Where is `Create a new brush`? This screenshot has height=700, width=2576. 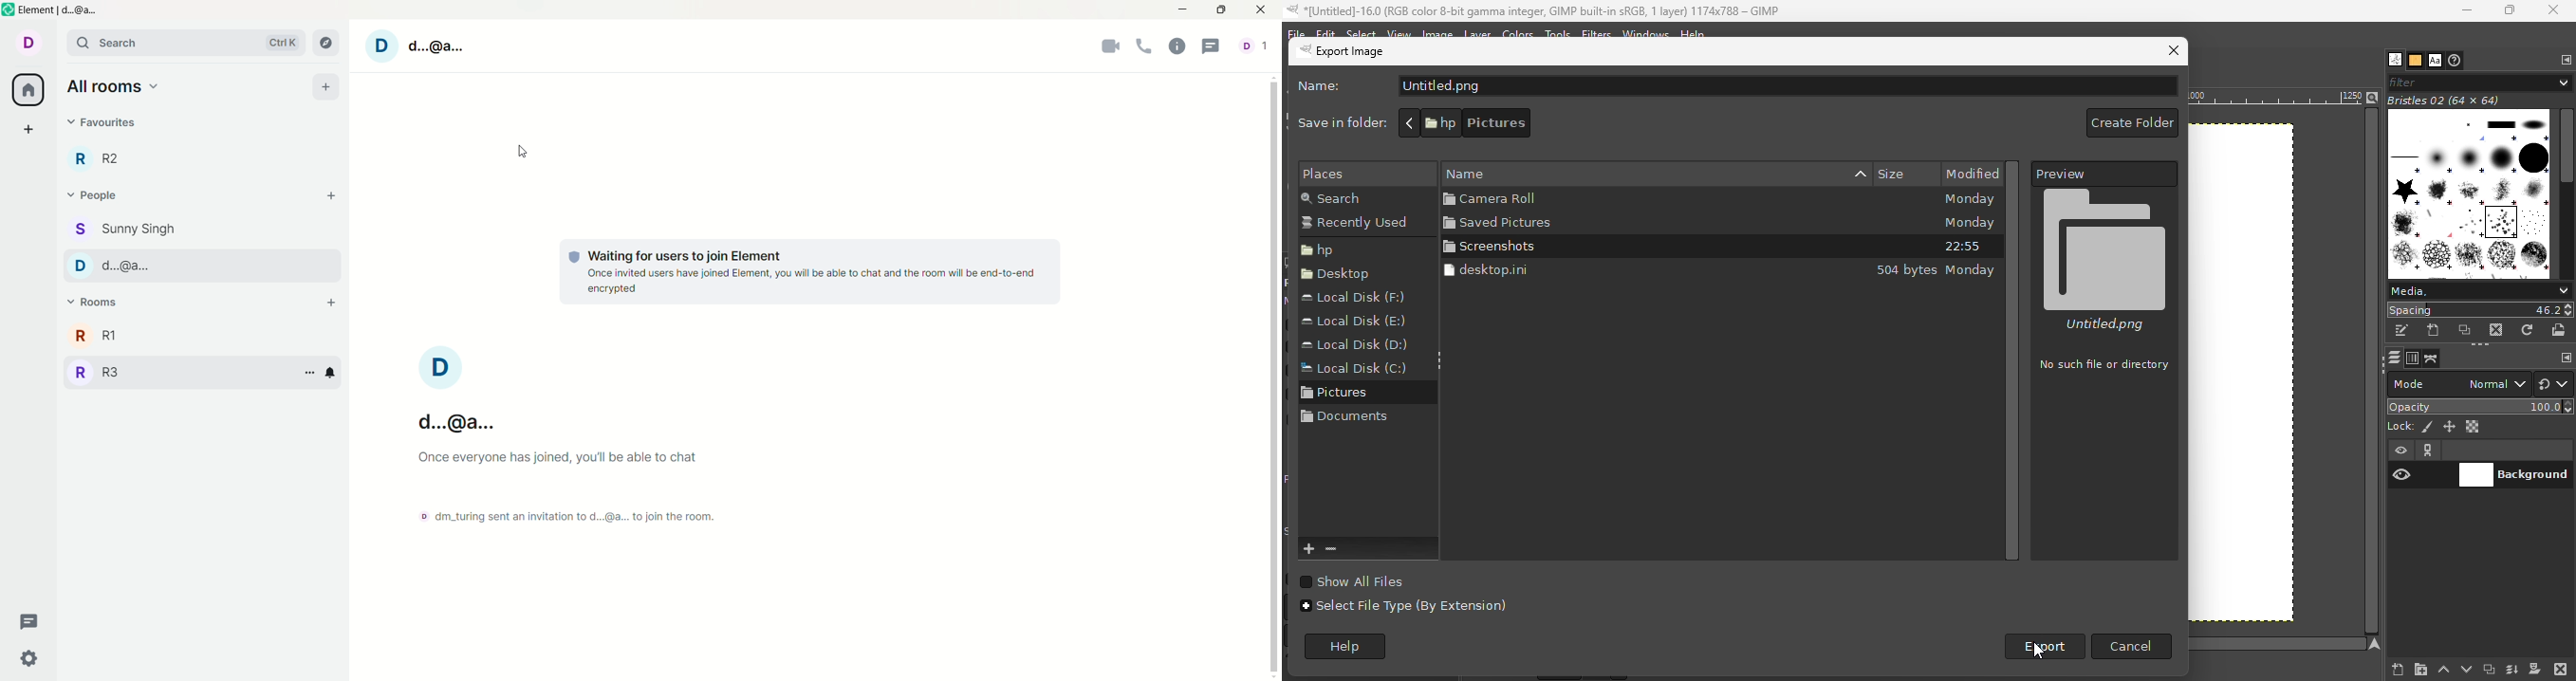 Create a new brush is located at coordinates (2434, 330).